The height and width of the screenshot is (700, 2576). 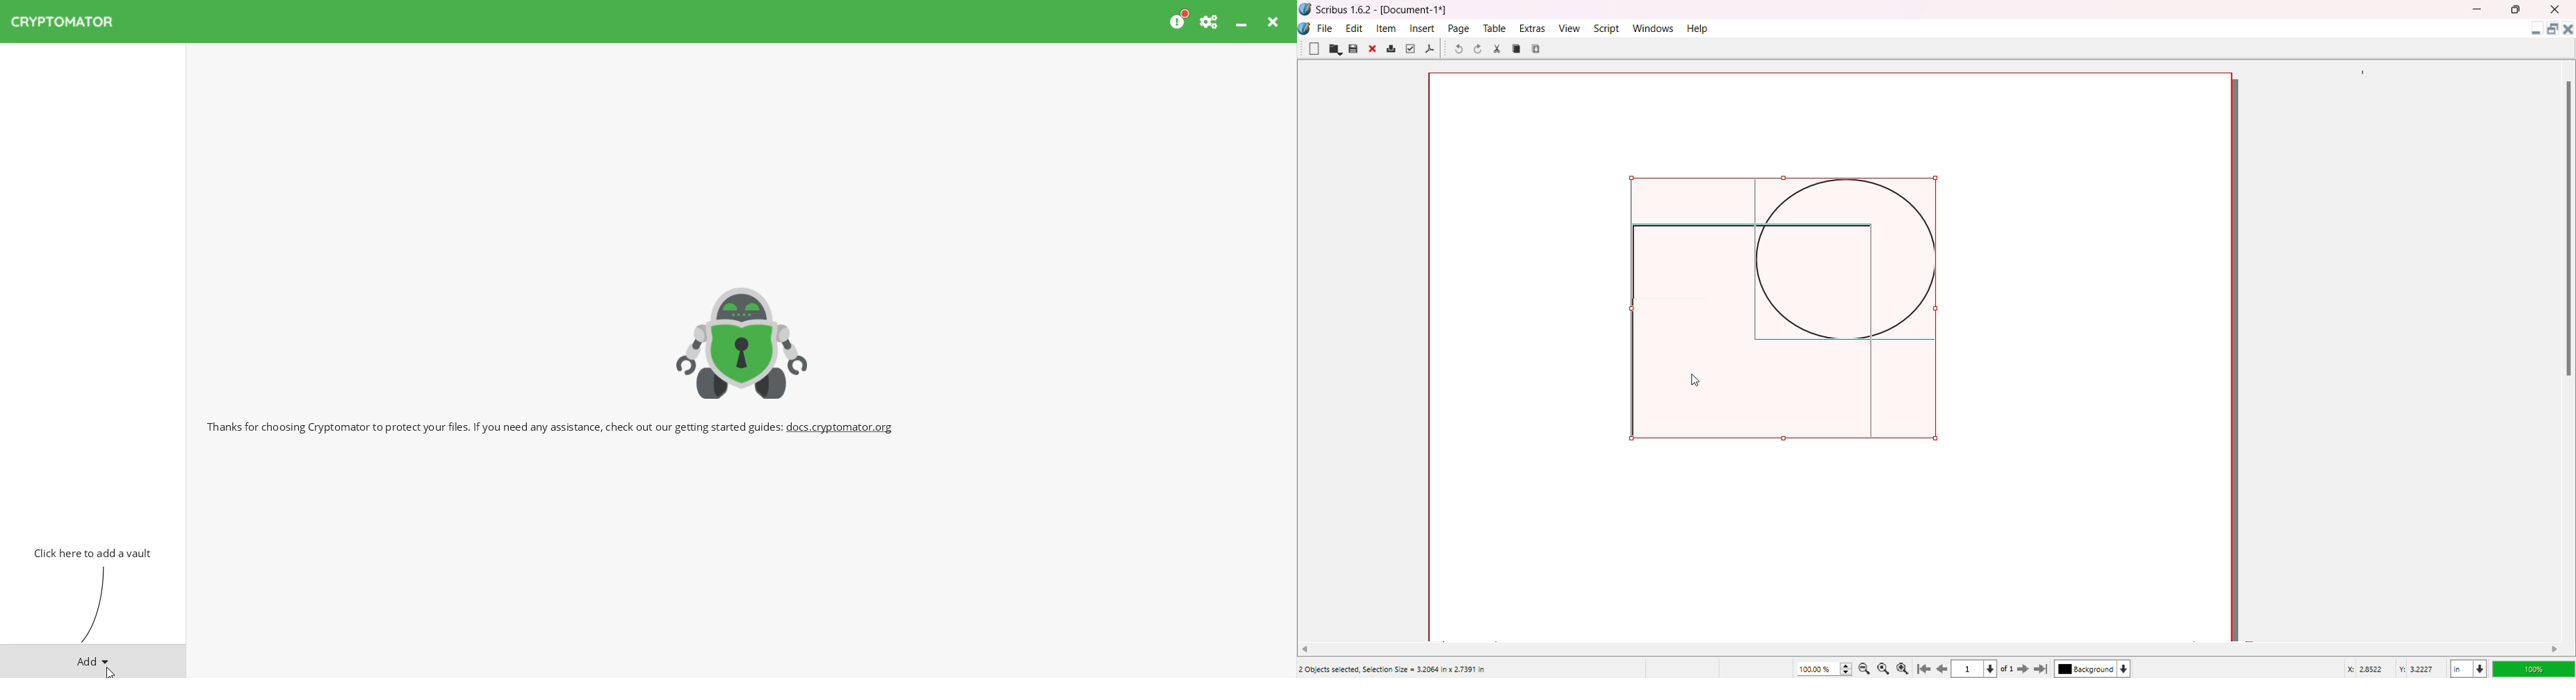 What do you see at coordinates (1925, 667) in the screenshot?
I see `First Page` at bounding box center [1925, 667].